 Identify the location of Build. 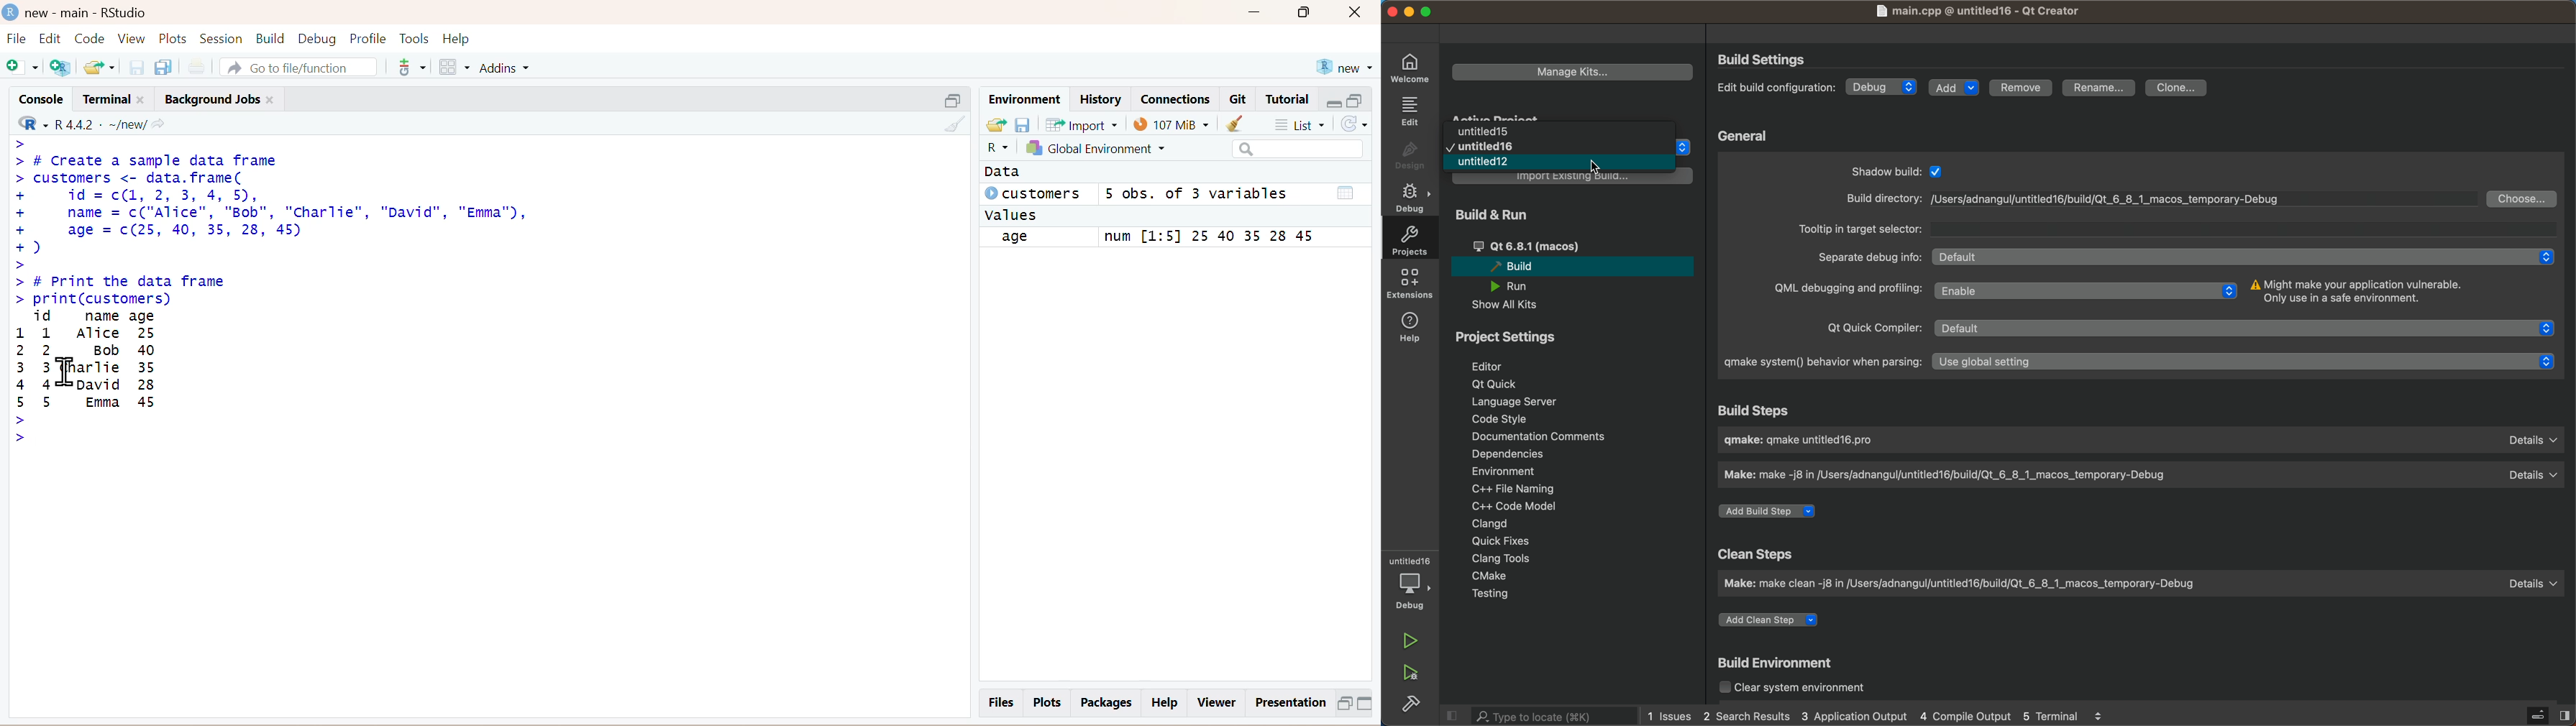
(267, 38).